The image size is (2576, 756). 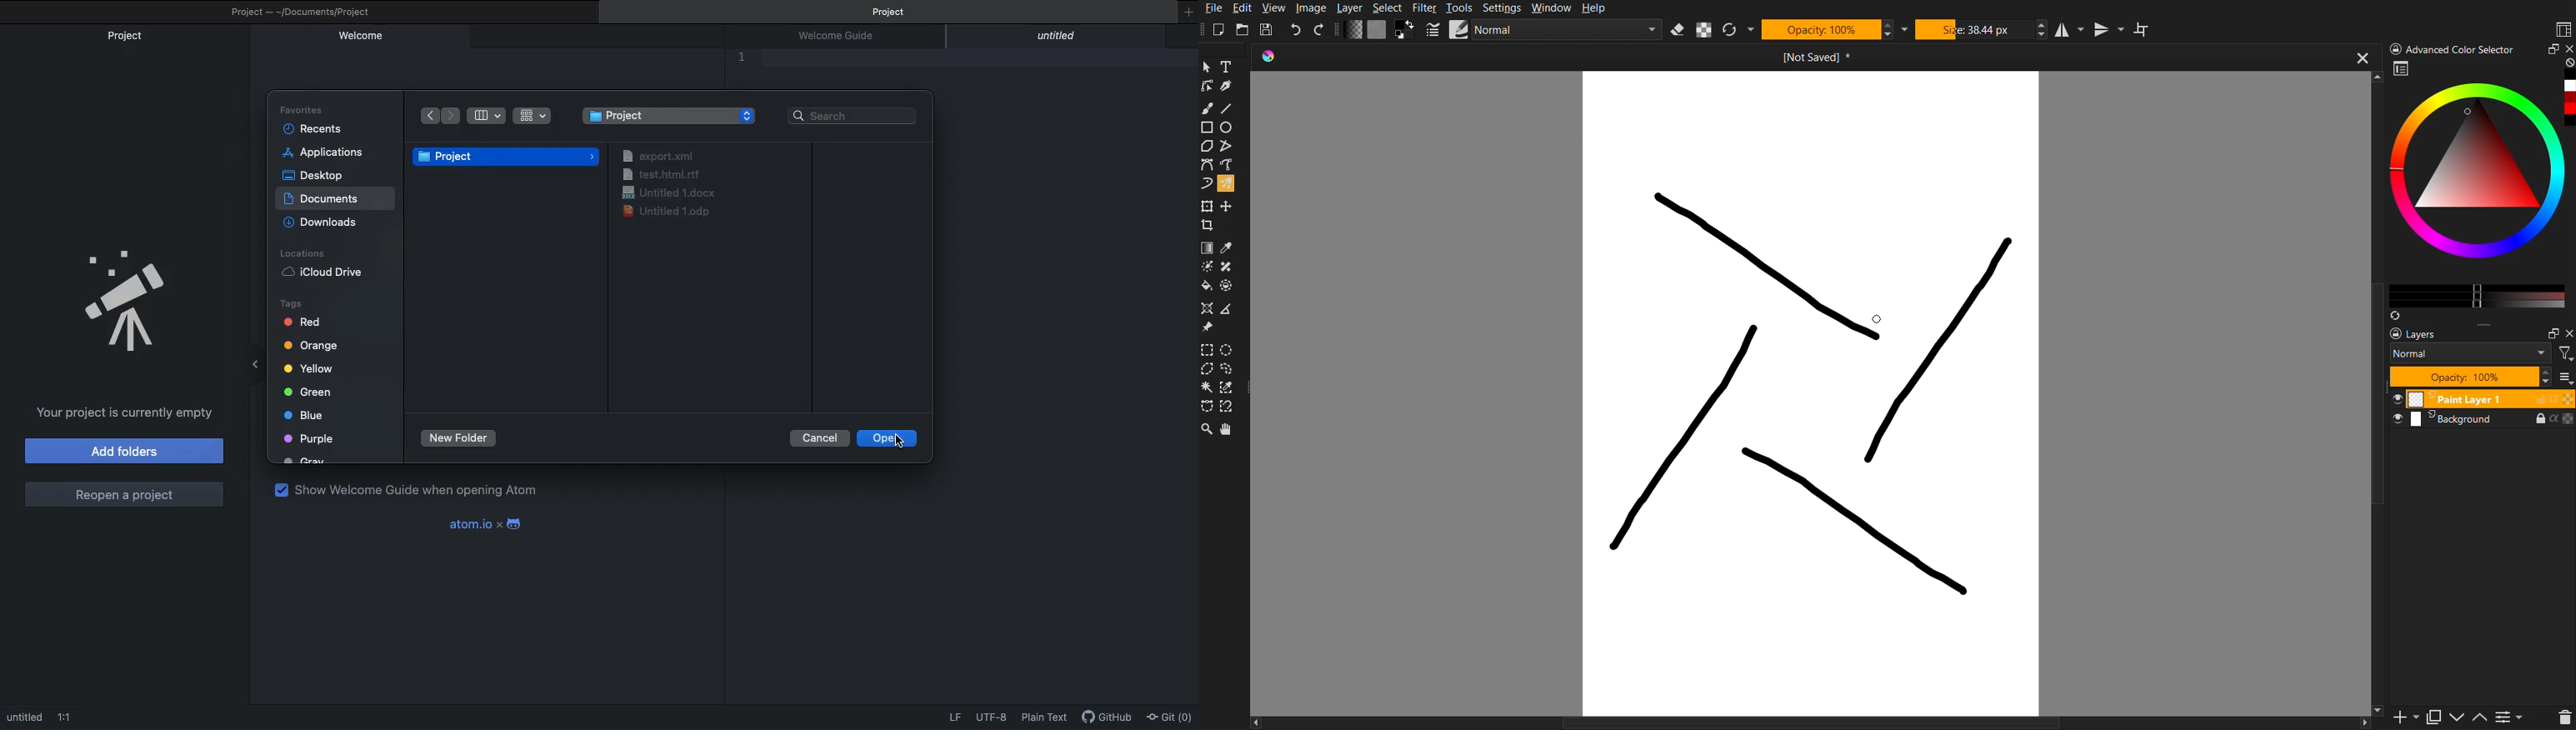 I want to click on New foler, so click(x=460, y=438).